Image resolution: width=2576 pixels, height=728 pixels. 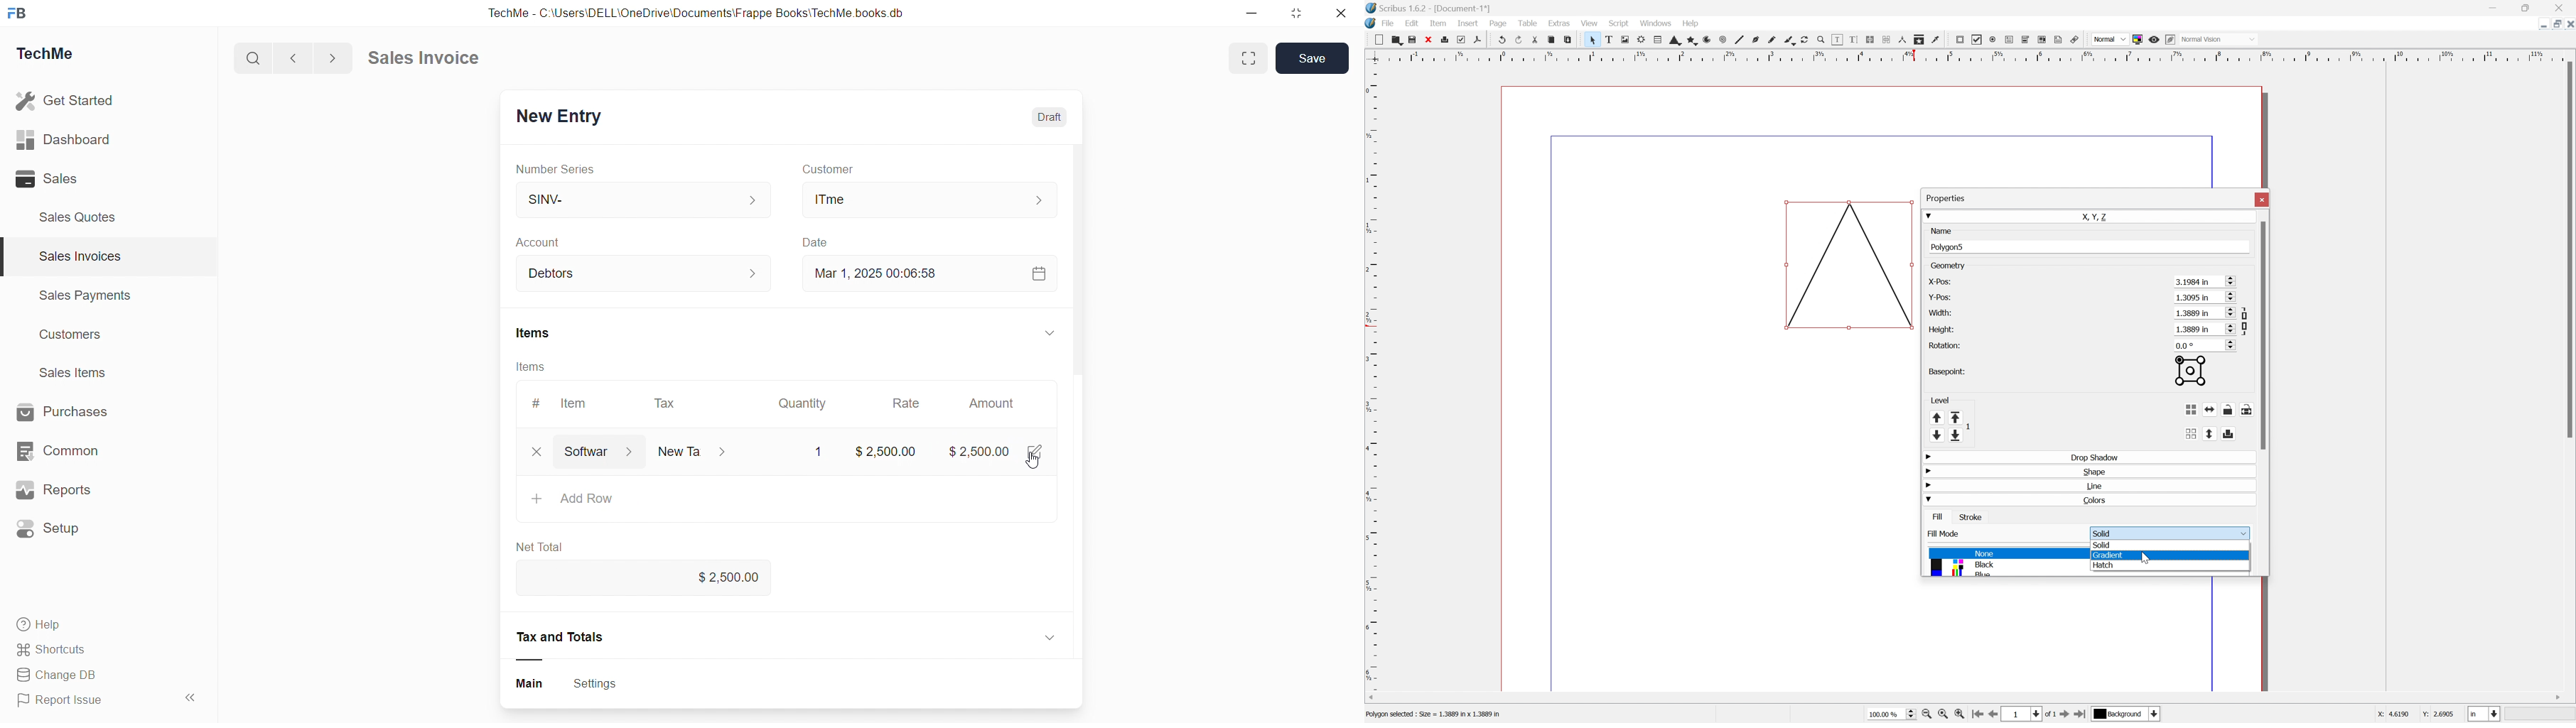 I want to click on Forward/Backward, so click(x=314, y=57).